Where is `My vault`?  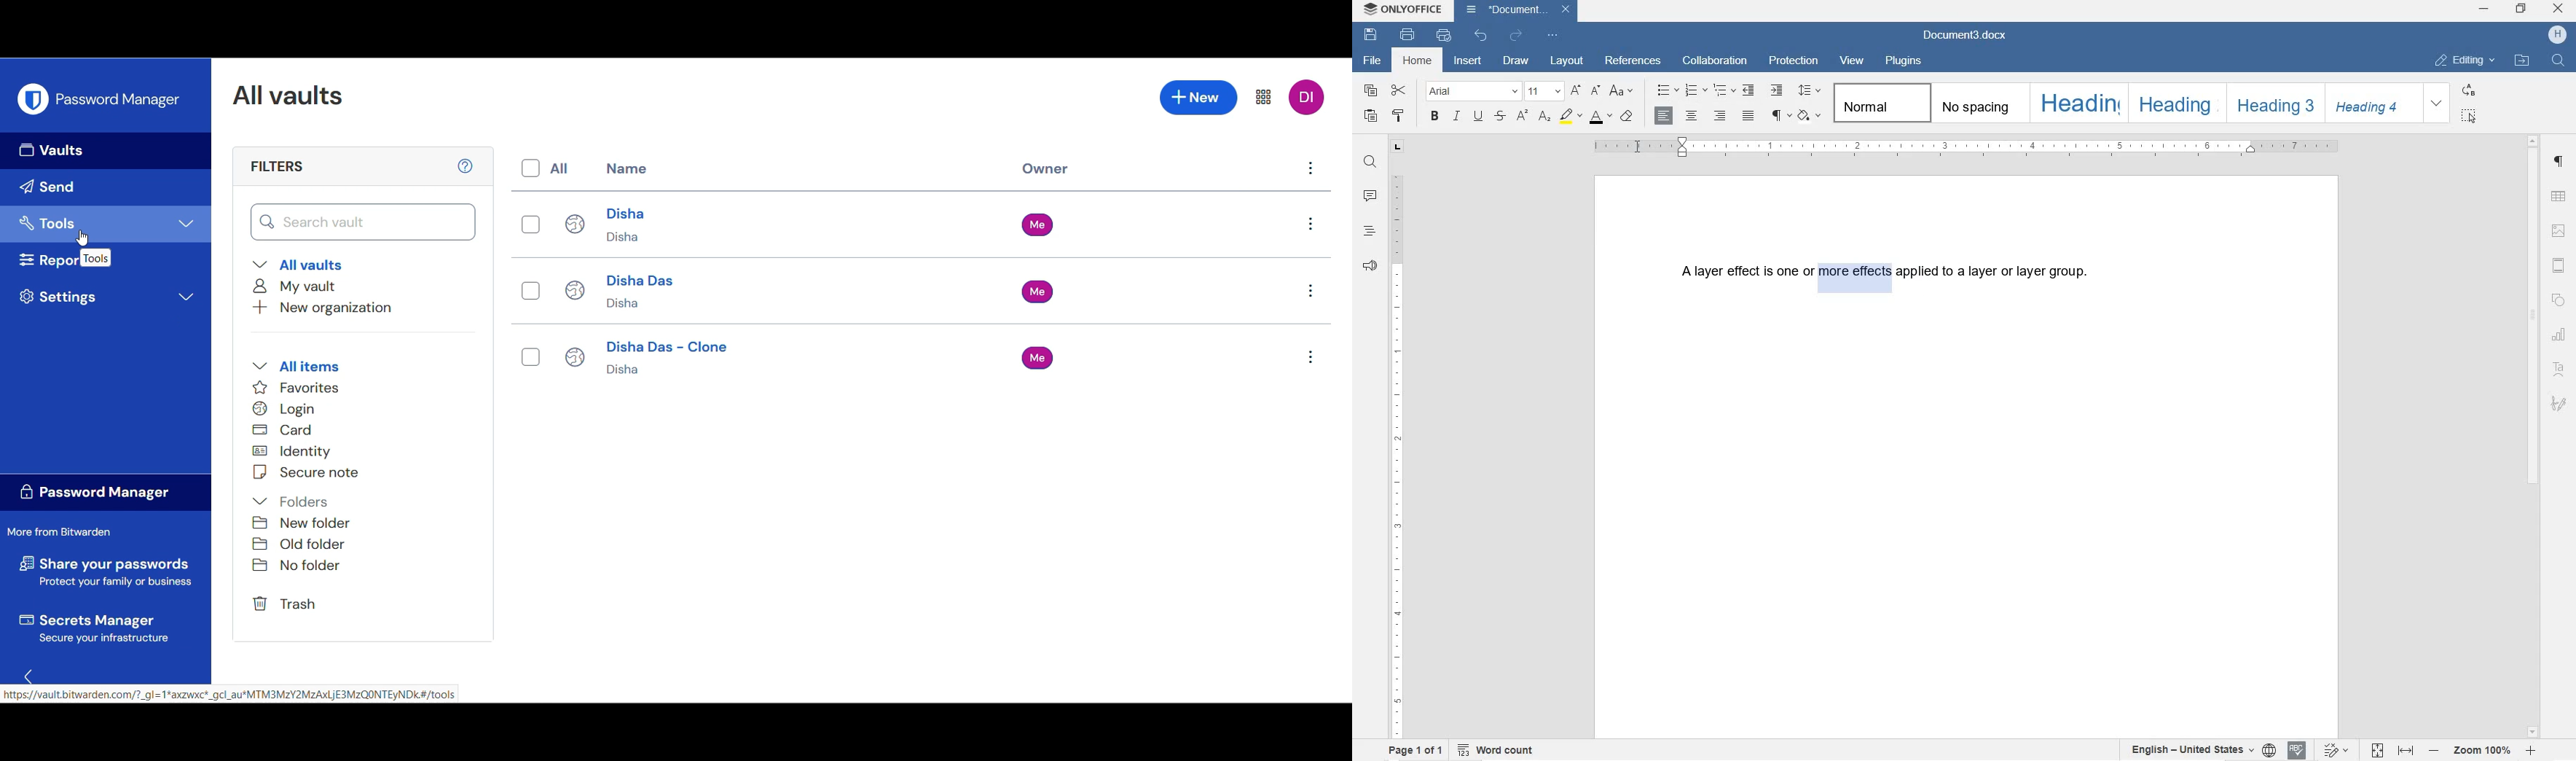 My vault is located at coordinates (298, 286).